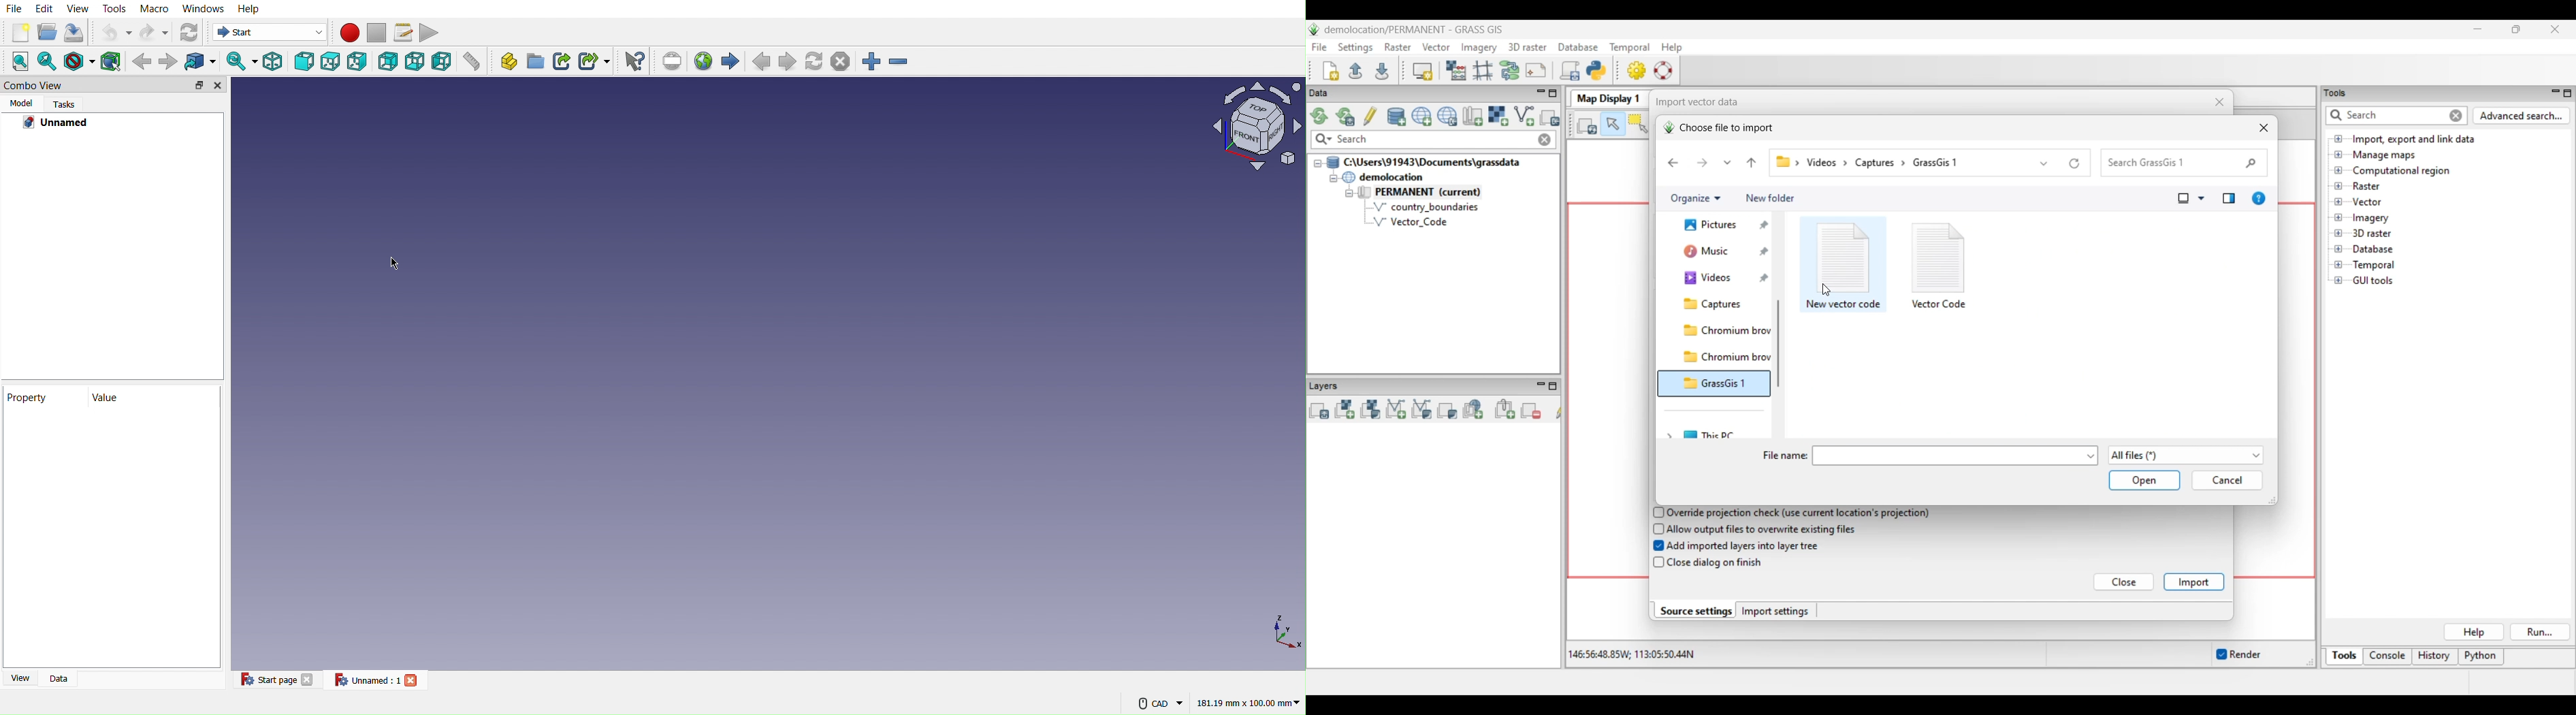  Describe the element at coordinates (63, 680) in the screenshot. I see `Data` at that location.